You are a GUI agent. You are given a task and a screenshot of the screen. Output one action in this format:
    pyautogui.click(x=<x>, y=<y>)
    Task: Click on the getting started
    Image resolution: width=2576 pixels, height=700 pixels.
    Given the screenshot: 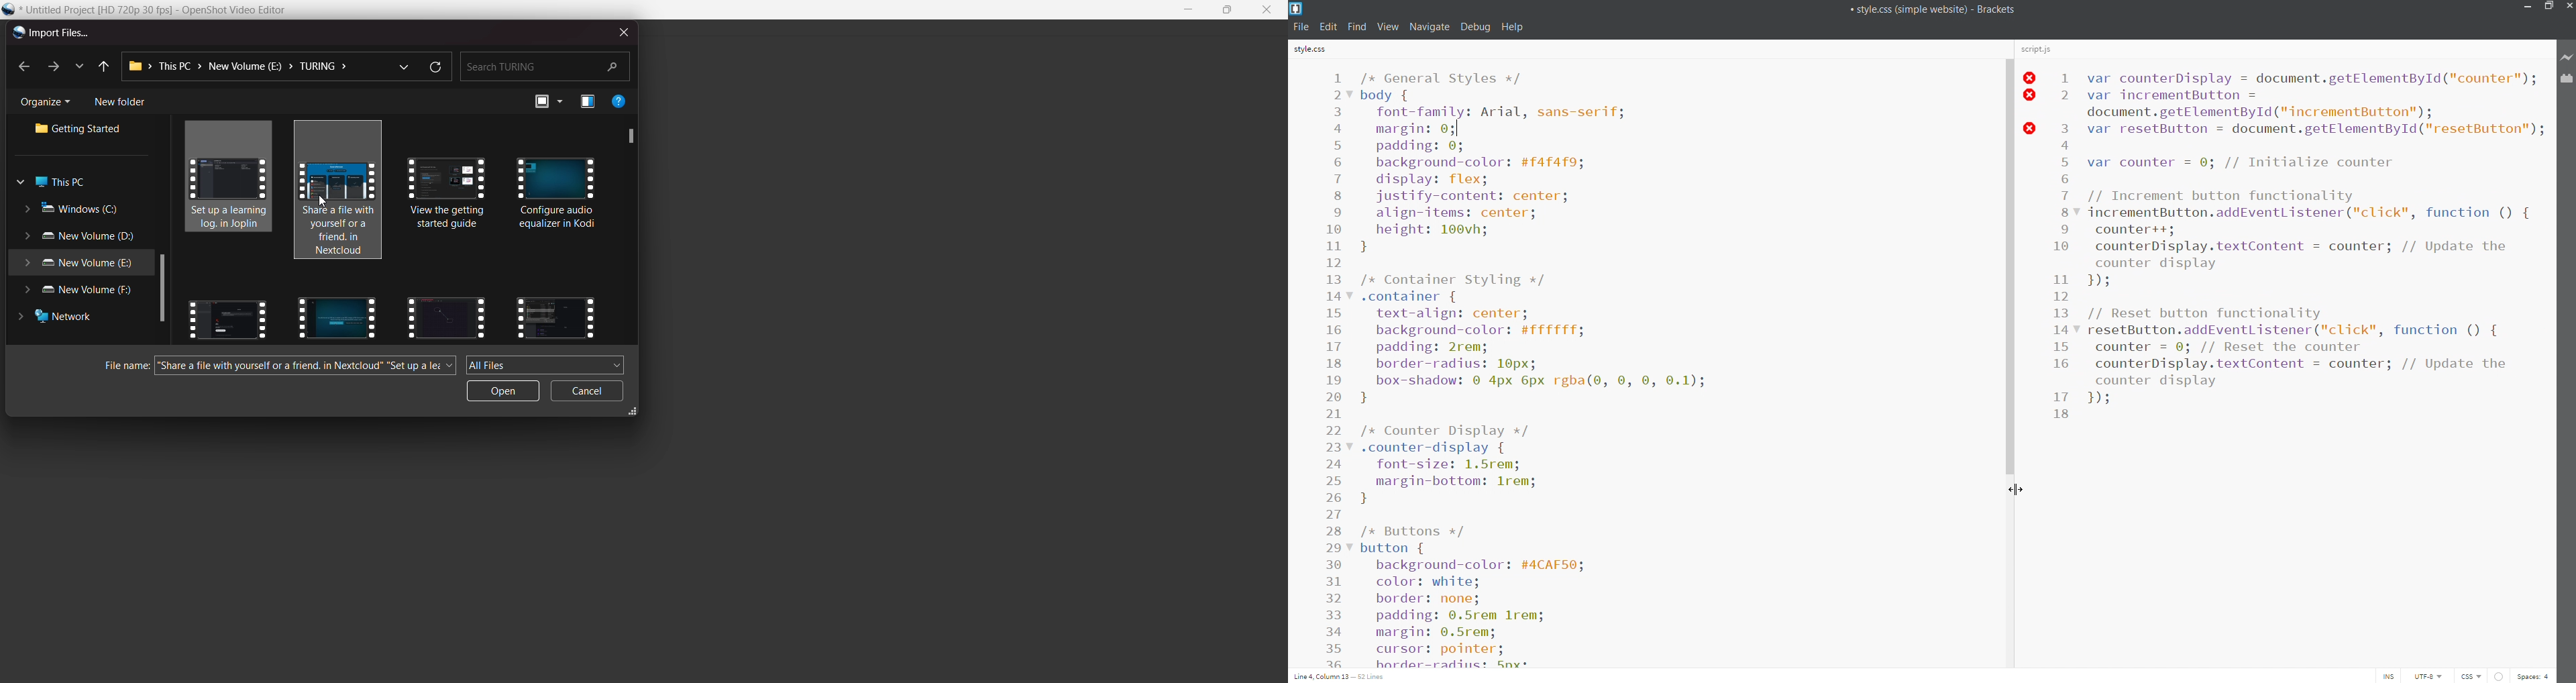 What is the action you would take?
    pyautogui.click(x=83, y=130)
    